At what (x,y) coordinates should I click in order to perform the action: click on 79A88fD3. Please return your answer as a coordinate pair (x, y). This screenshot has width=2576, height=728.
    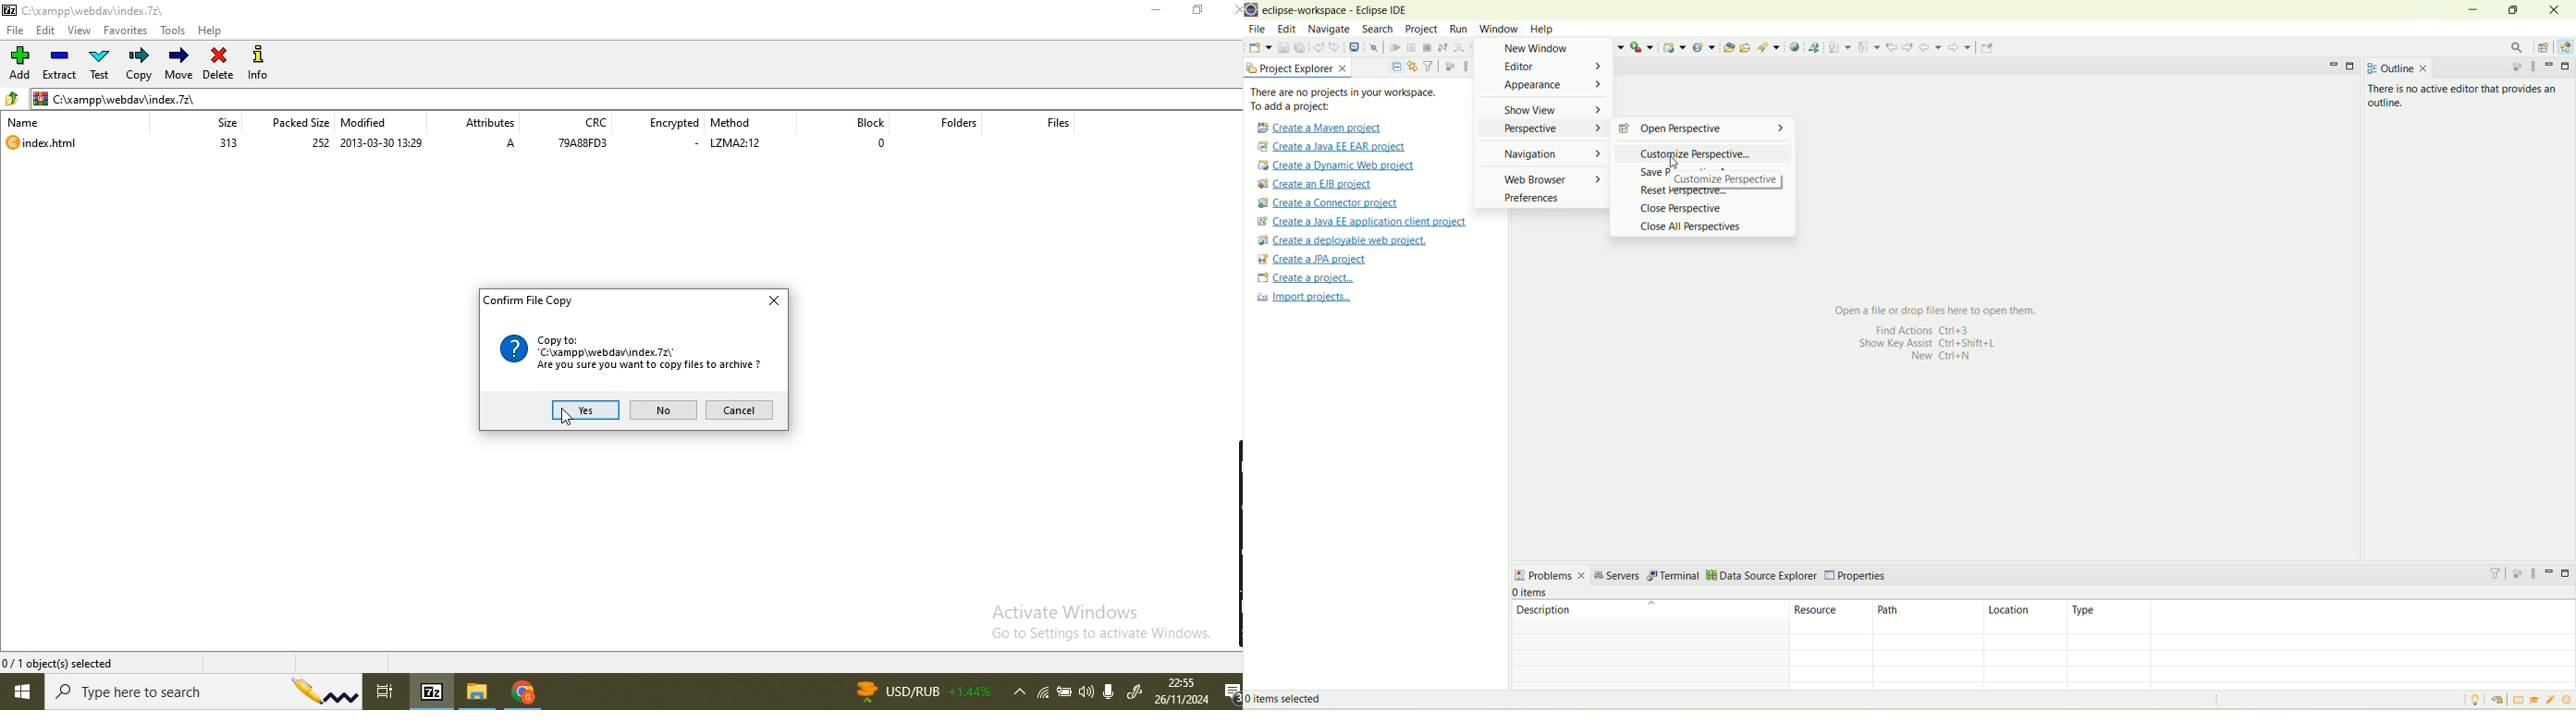
    Looking at the image, I should click on (585, 146).